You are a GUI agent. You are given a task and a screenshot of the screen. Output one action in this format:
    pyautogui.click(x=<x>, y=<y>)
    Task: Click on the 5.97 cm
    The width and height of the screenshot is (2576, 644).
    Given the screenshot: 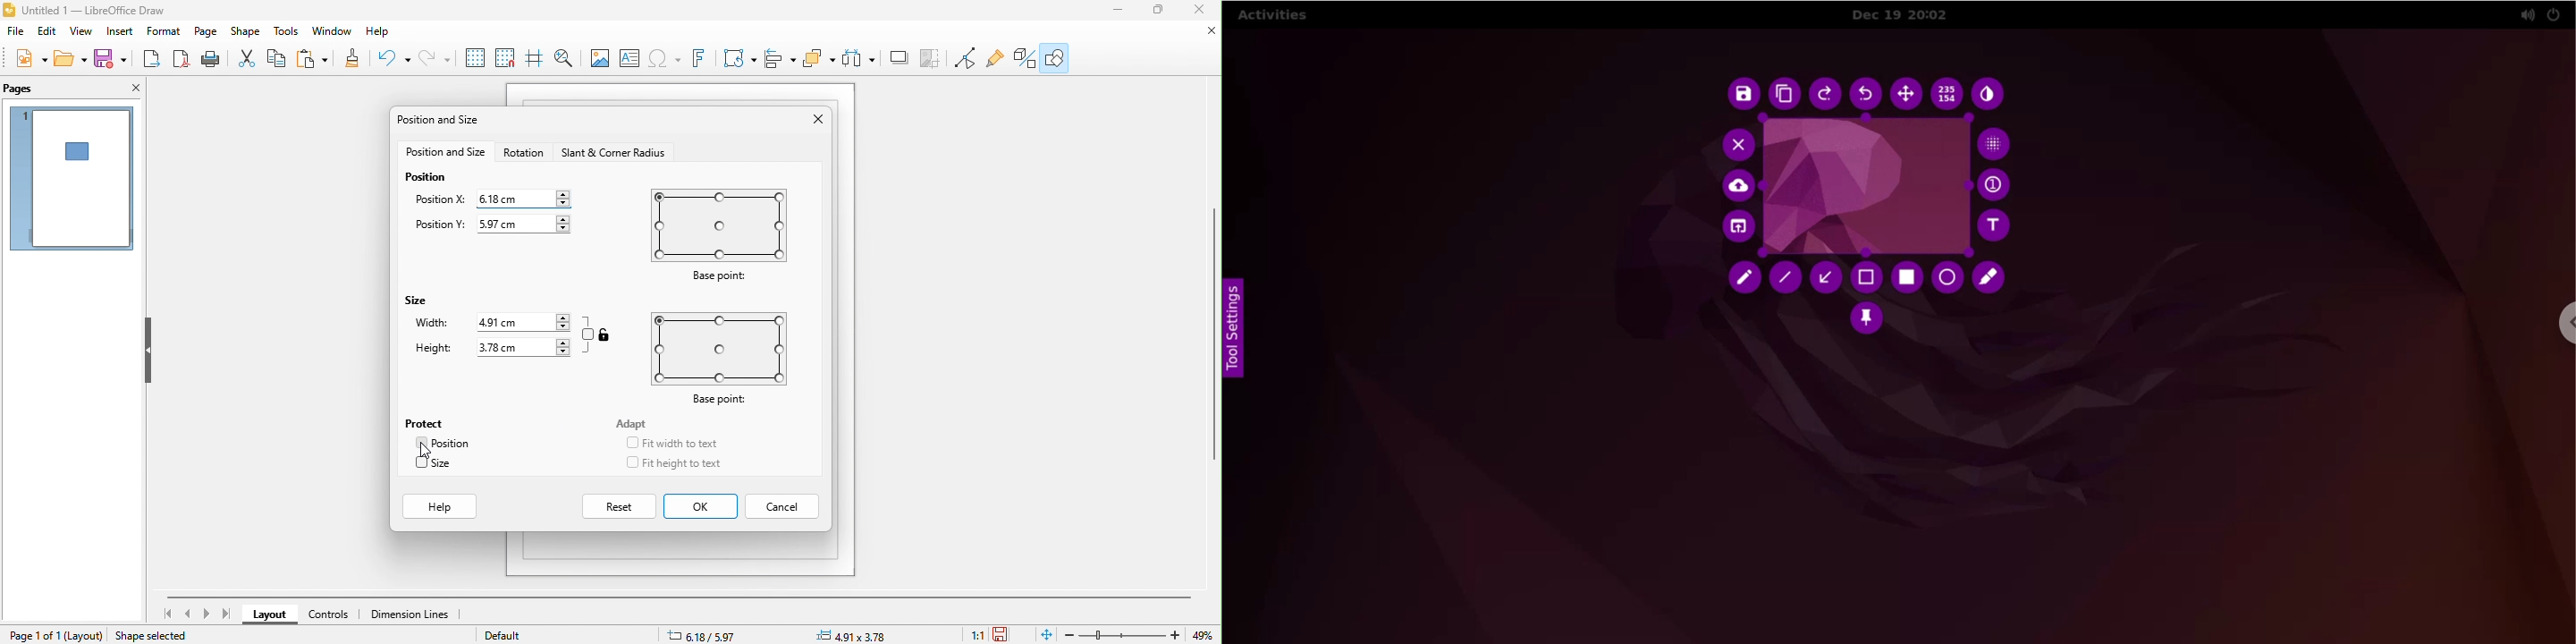 What is the action you would take?
    pyautogui.click(x=523, y=224)
    